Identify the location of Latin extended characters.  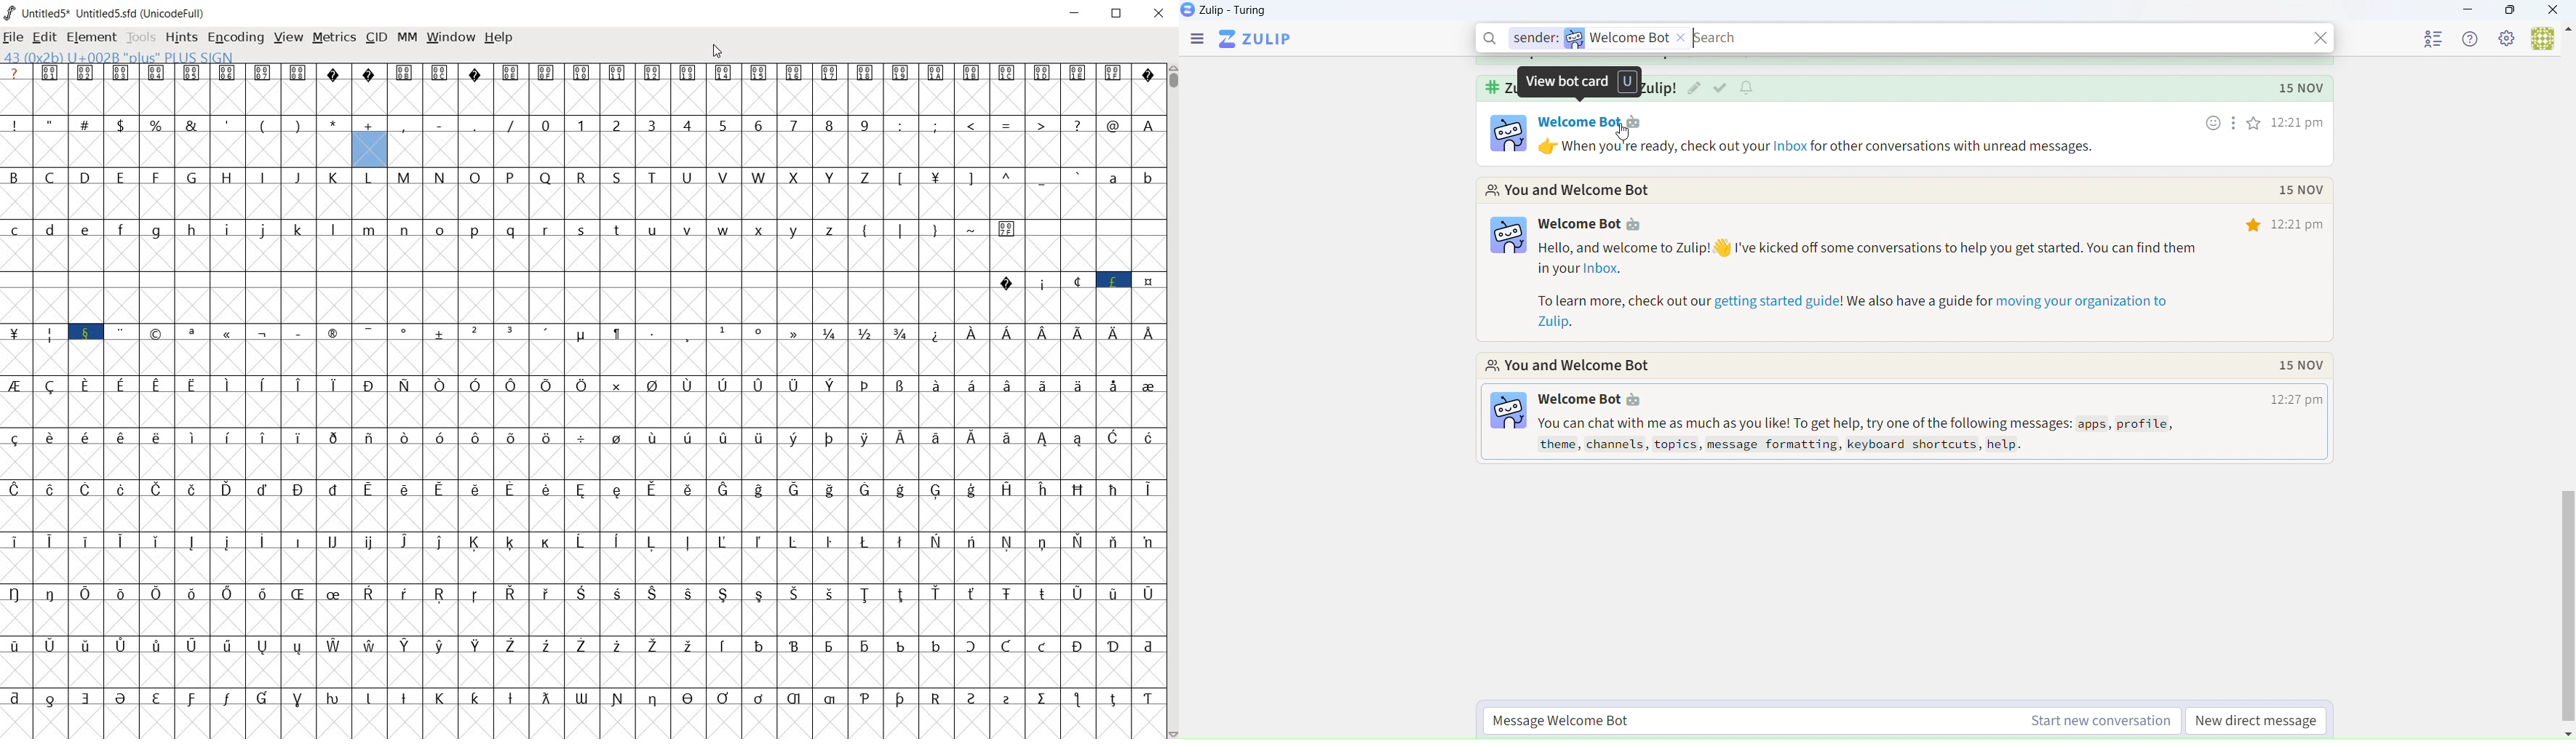
(299, 453).